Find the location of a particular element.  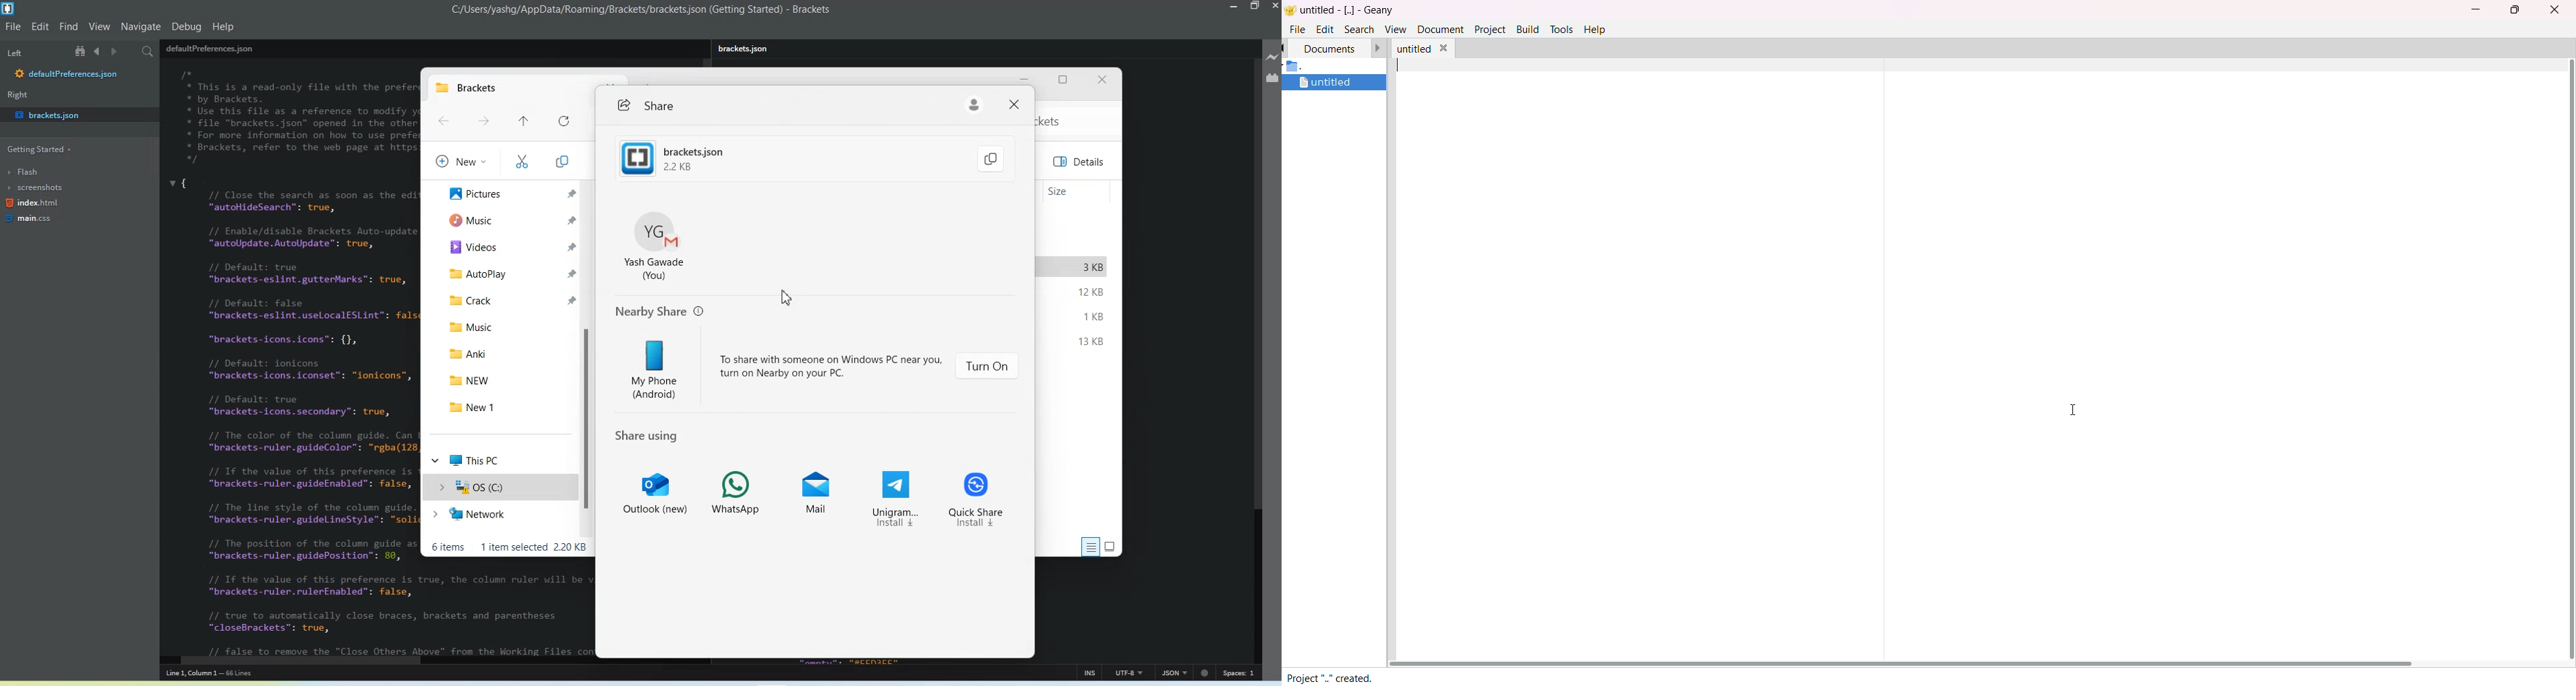

untitled is located at coordinates (1414, 49).